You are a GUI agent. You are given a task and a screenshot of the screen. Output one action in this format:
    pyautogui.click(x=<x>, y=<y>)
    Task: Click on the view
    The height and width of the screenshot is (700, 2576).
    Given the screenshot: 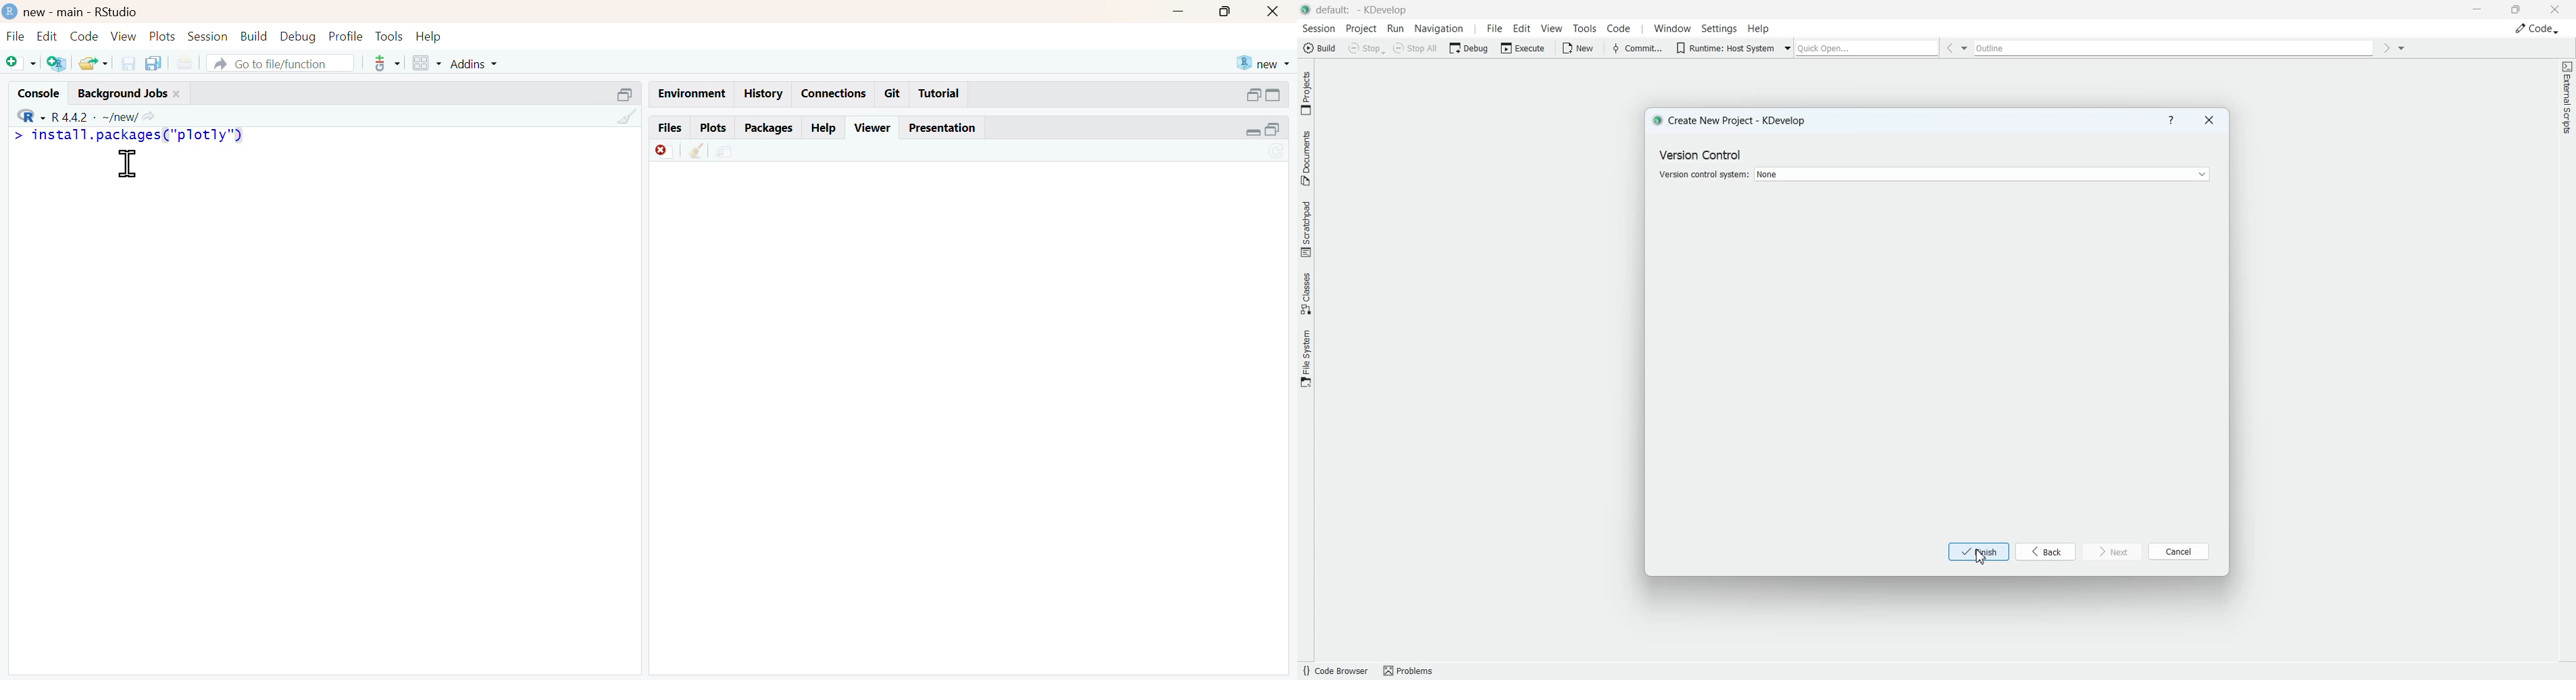 What is the action you would take?
    pyautogui.click(x=124, y=36)
    